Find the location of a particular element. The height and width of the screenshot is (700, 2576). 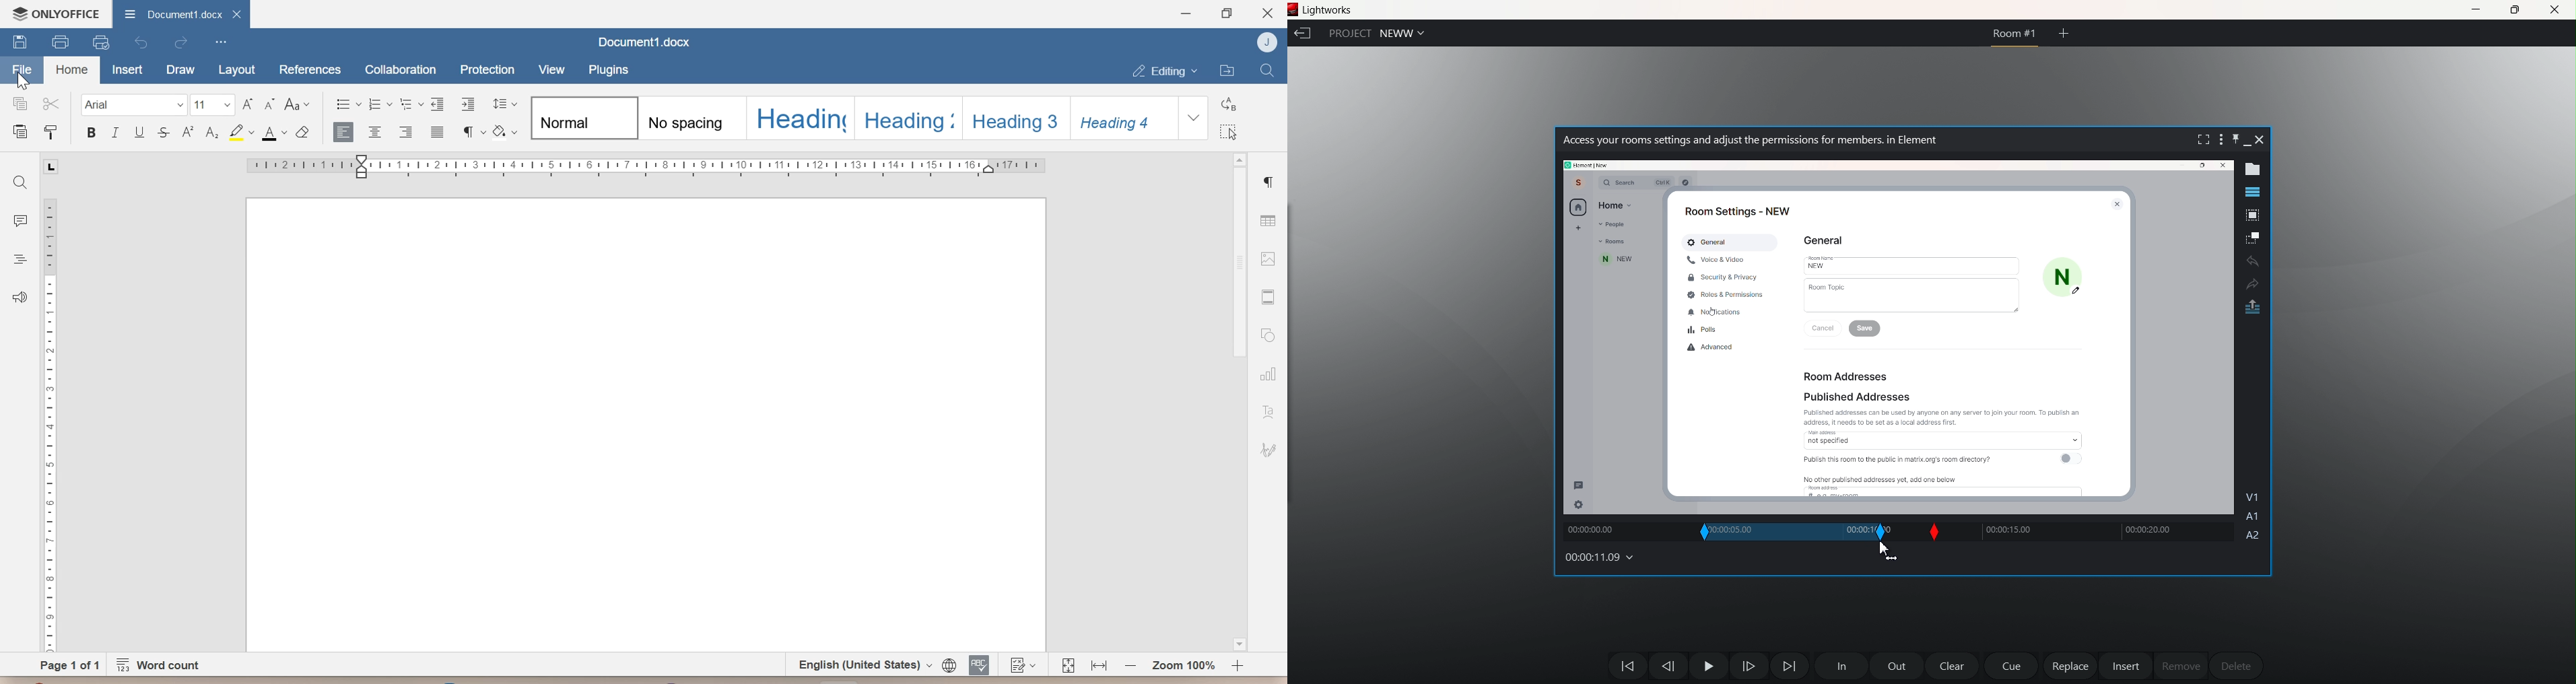

current in and out time is located at coordinates (1765, 533).